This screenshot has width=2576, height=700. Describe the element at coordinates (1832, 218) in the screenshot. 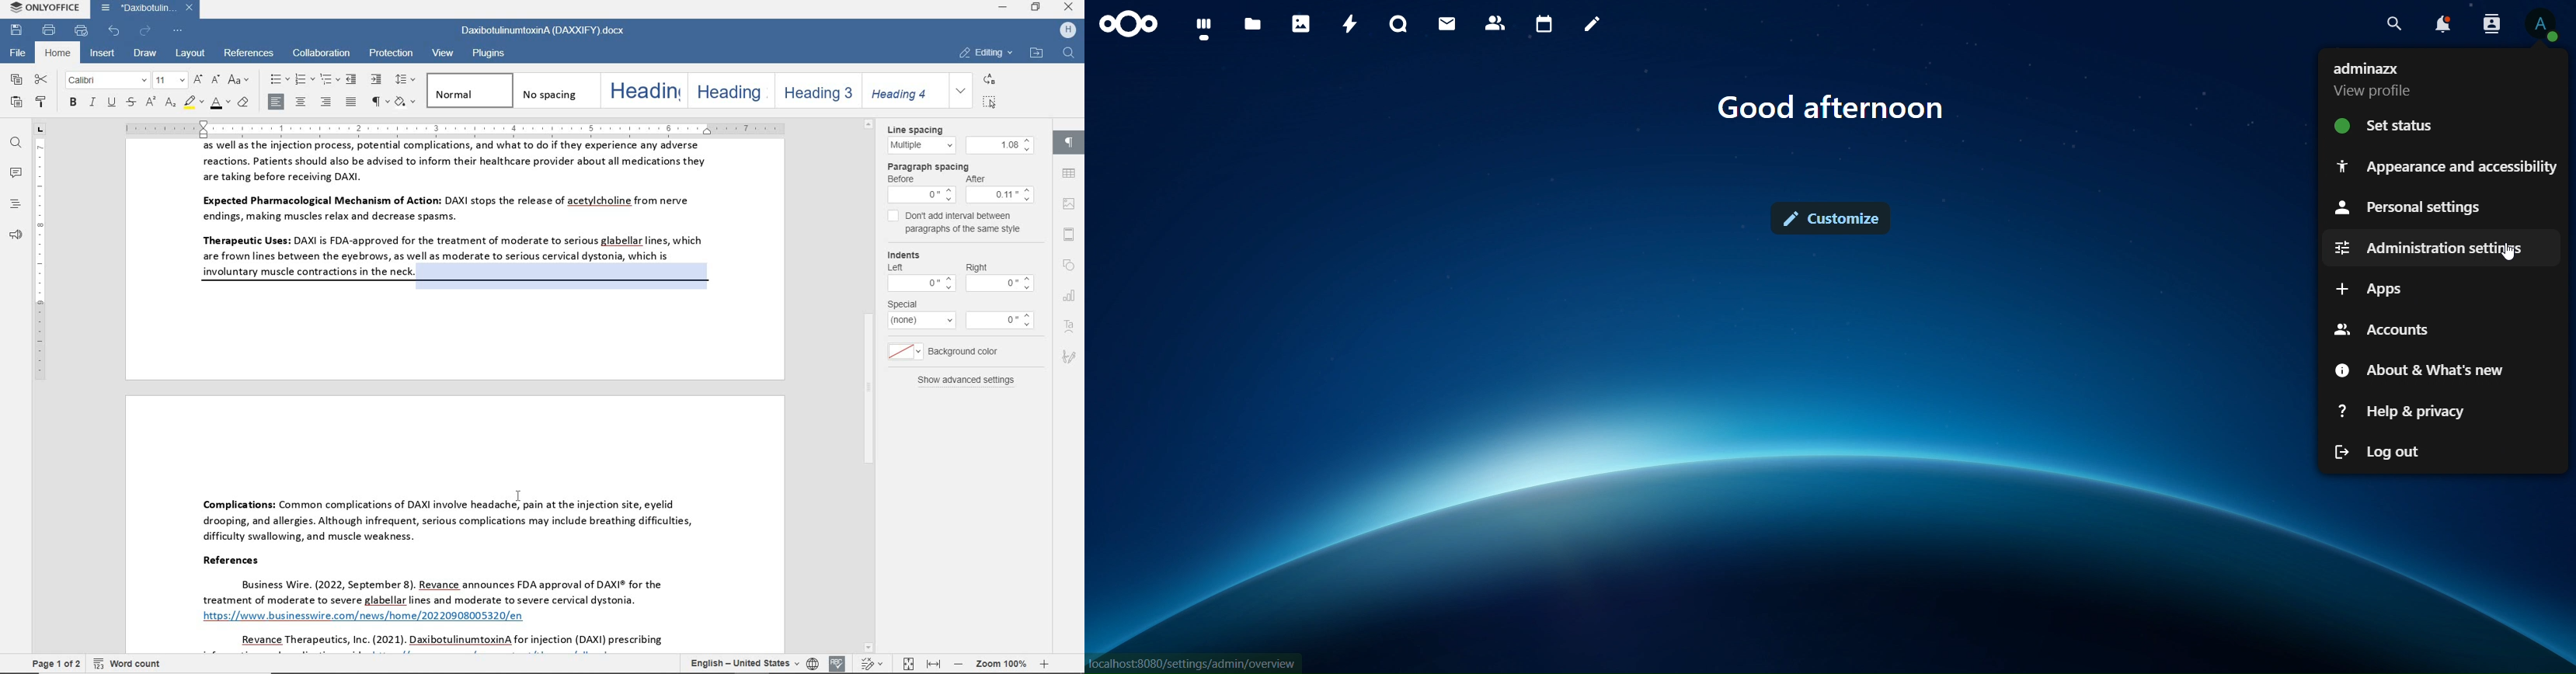

I see `customize` at that location.